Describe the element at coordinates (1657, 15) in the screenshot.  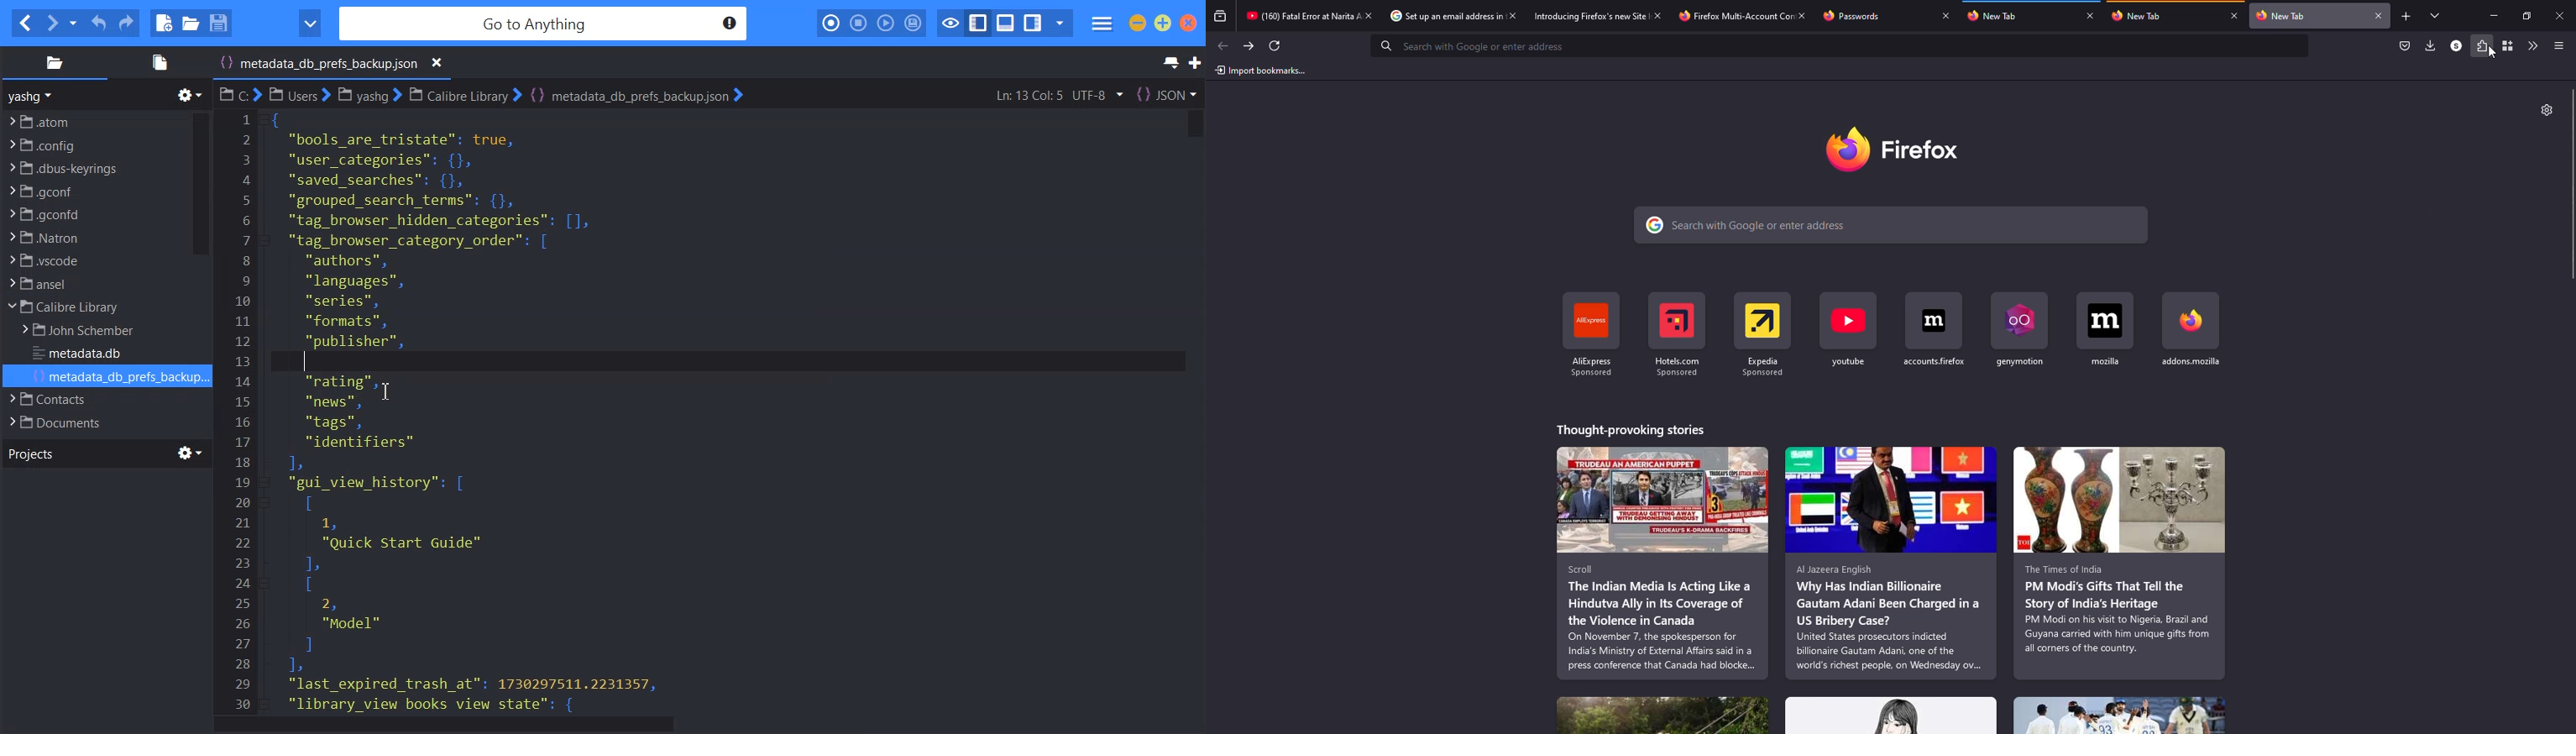
I see `close` at that location.